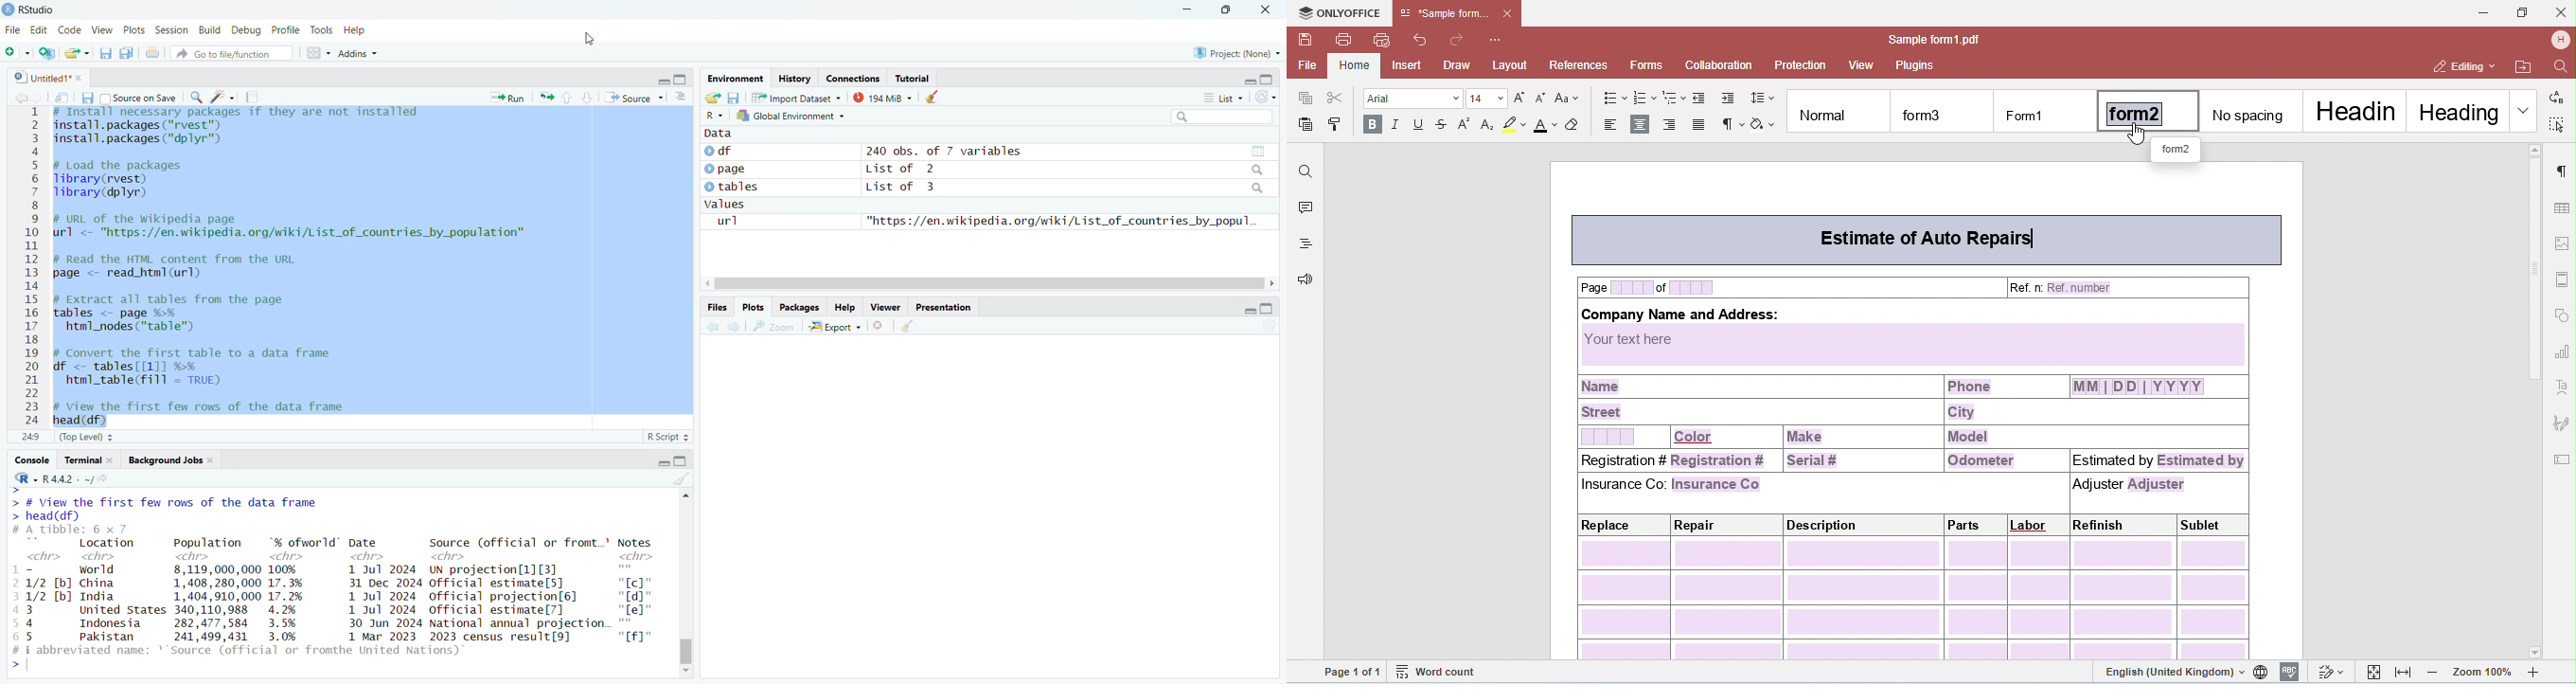 The width and height of the screenshot is (2576, 700). I want to click on Code, so click(69, 30).